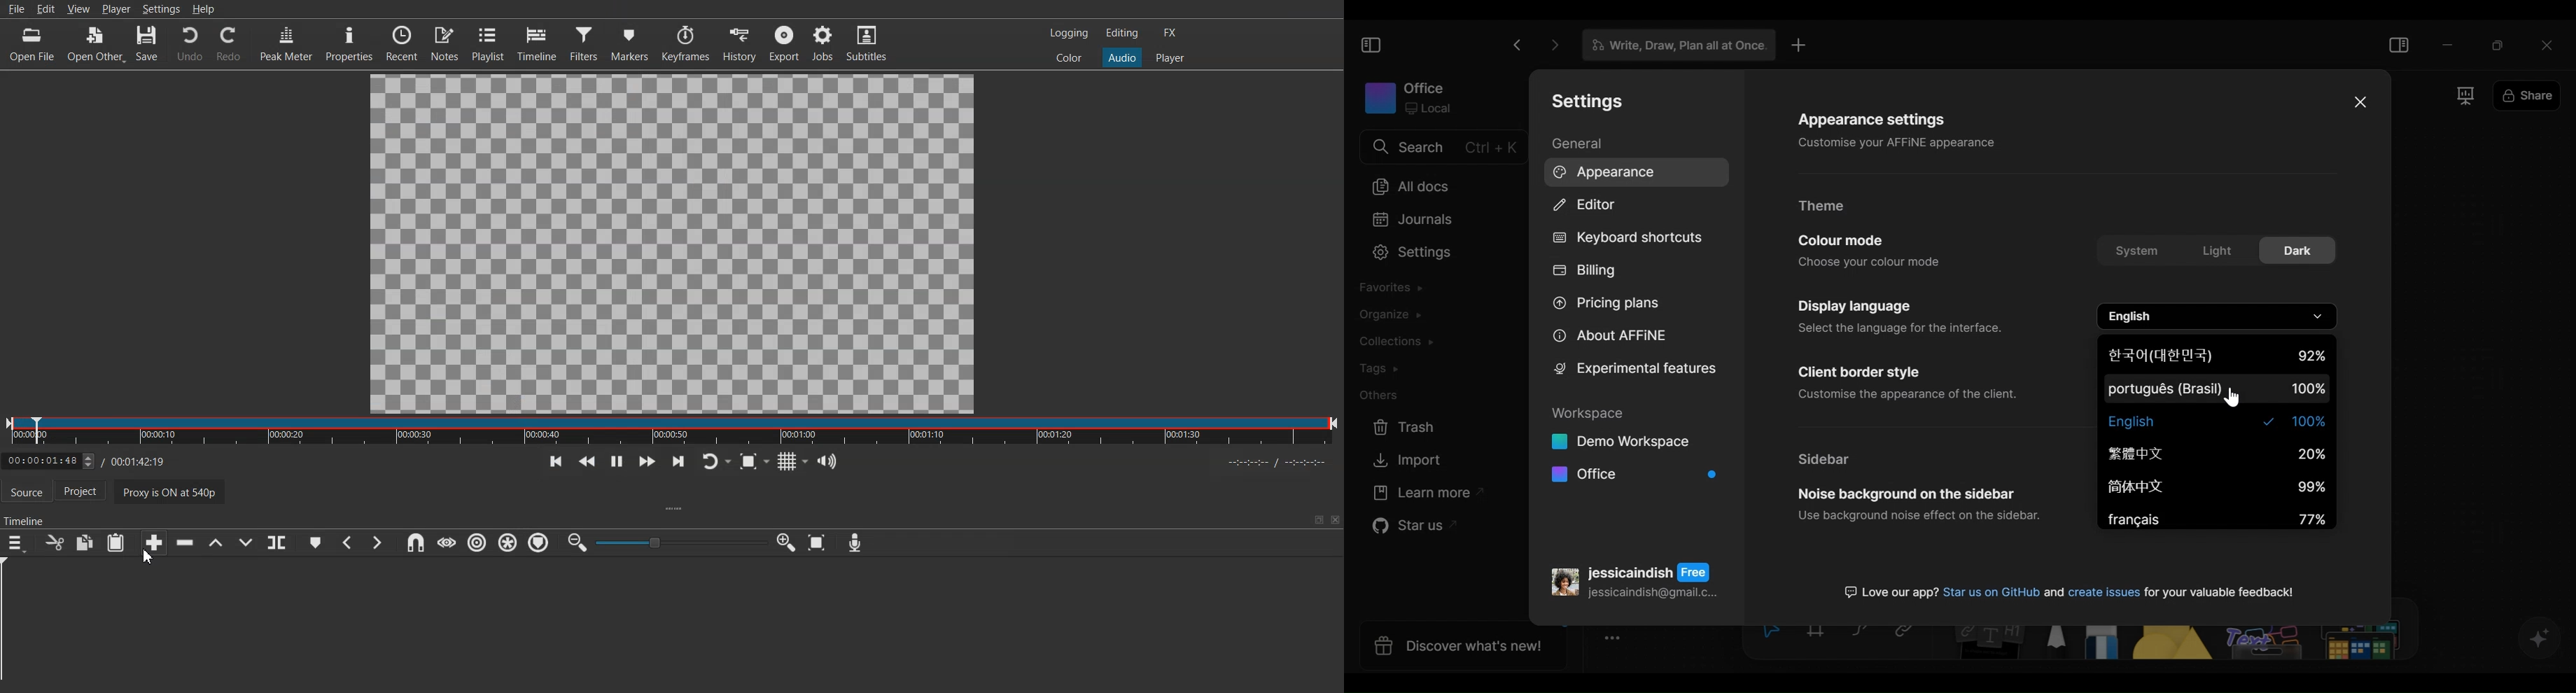  I want to click on Ripple all track, so click(507, 542).